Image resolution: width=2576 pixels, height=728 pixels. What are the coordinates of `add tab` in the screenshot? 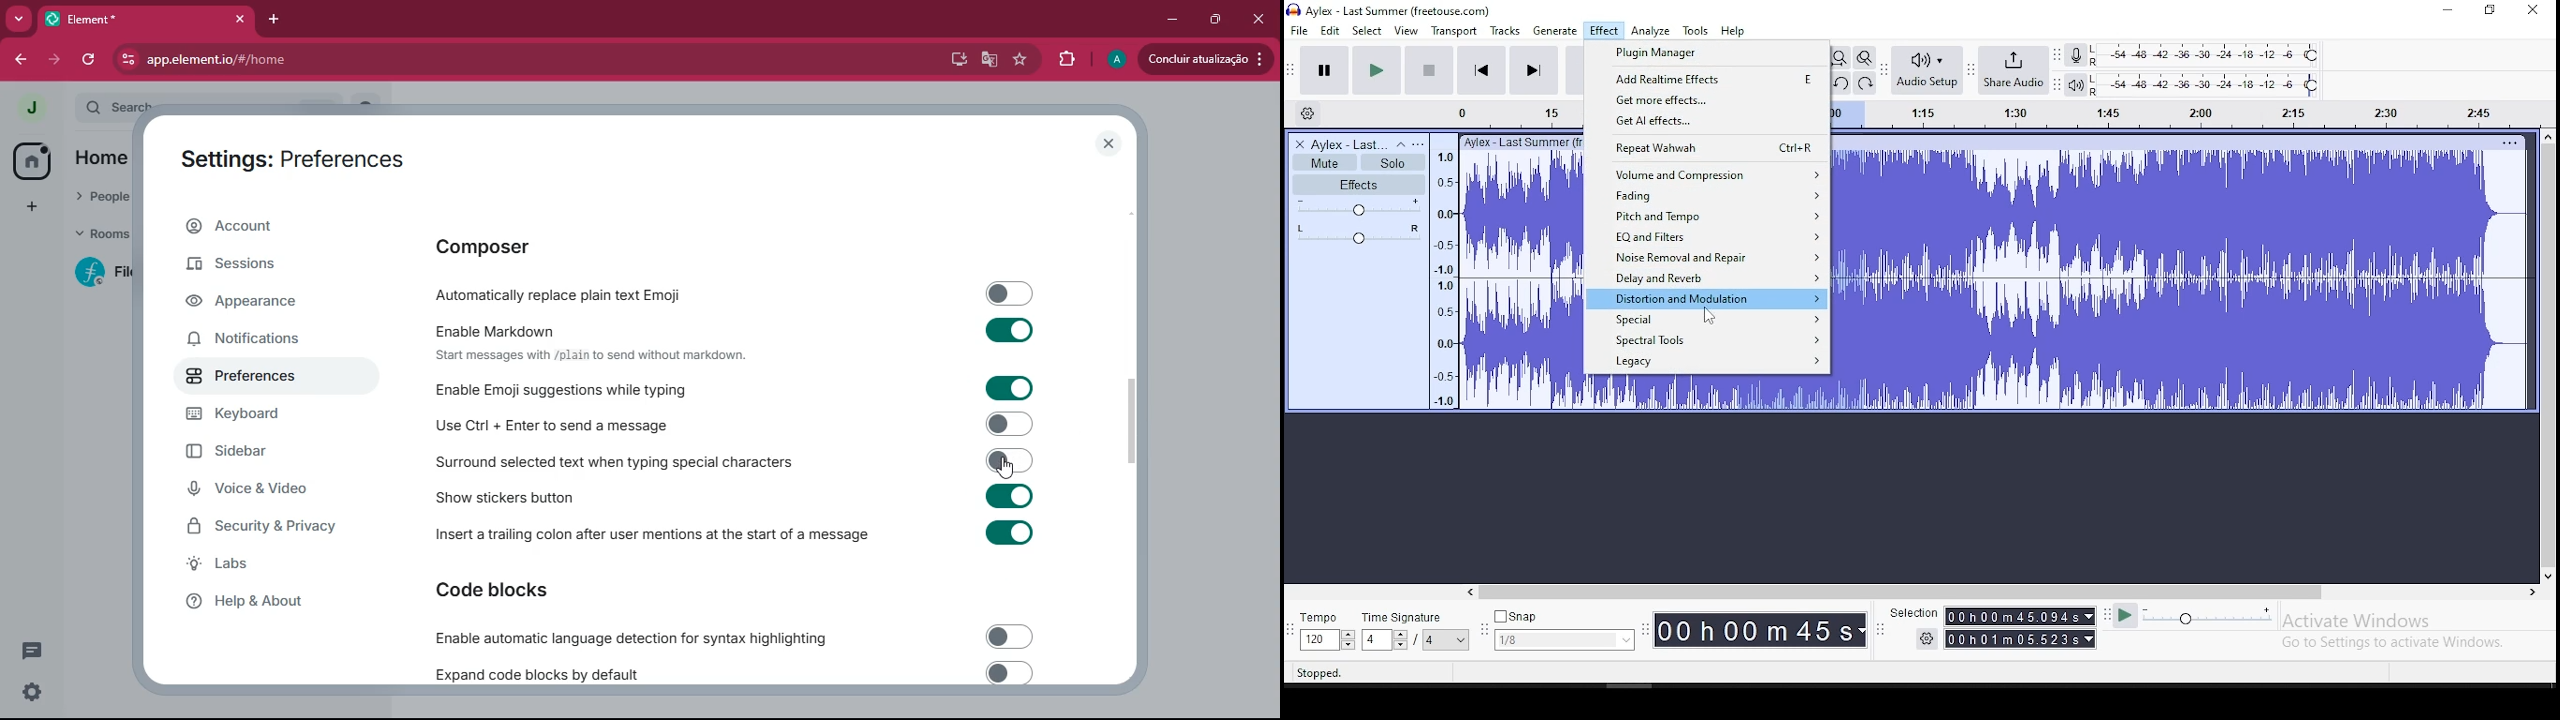 It's located at (278, 20).